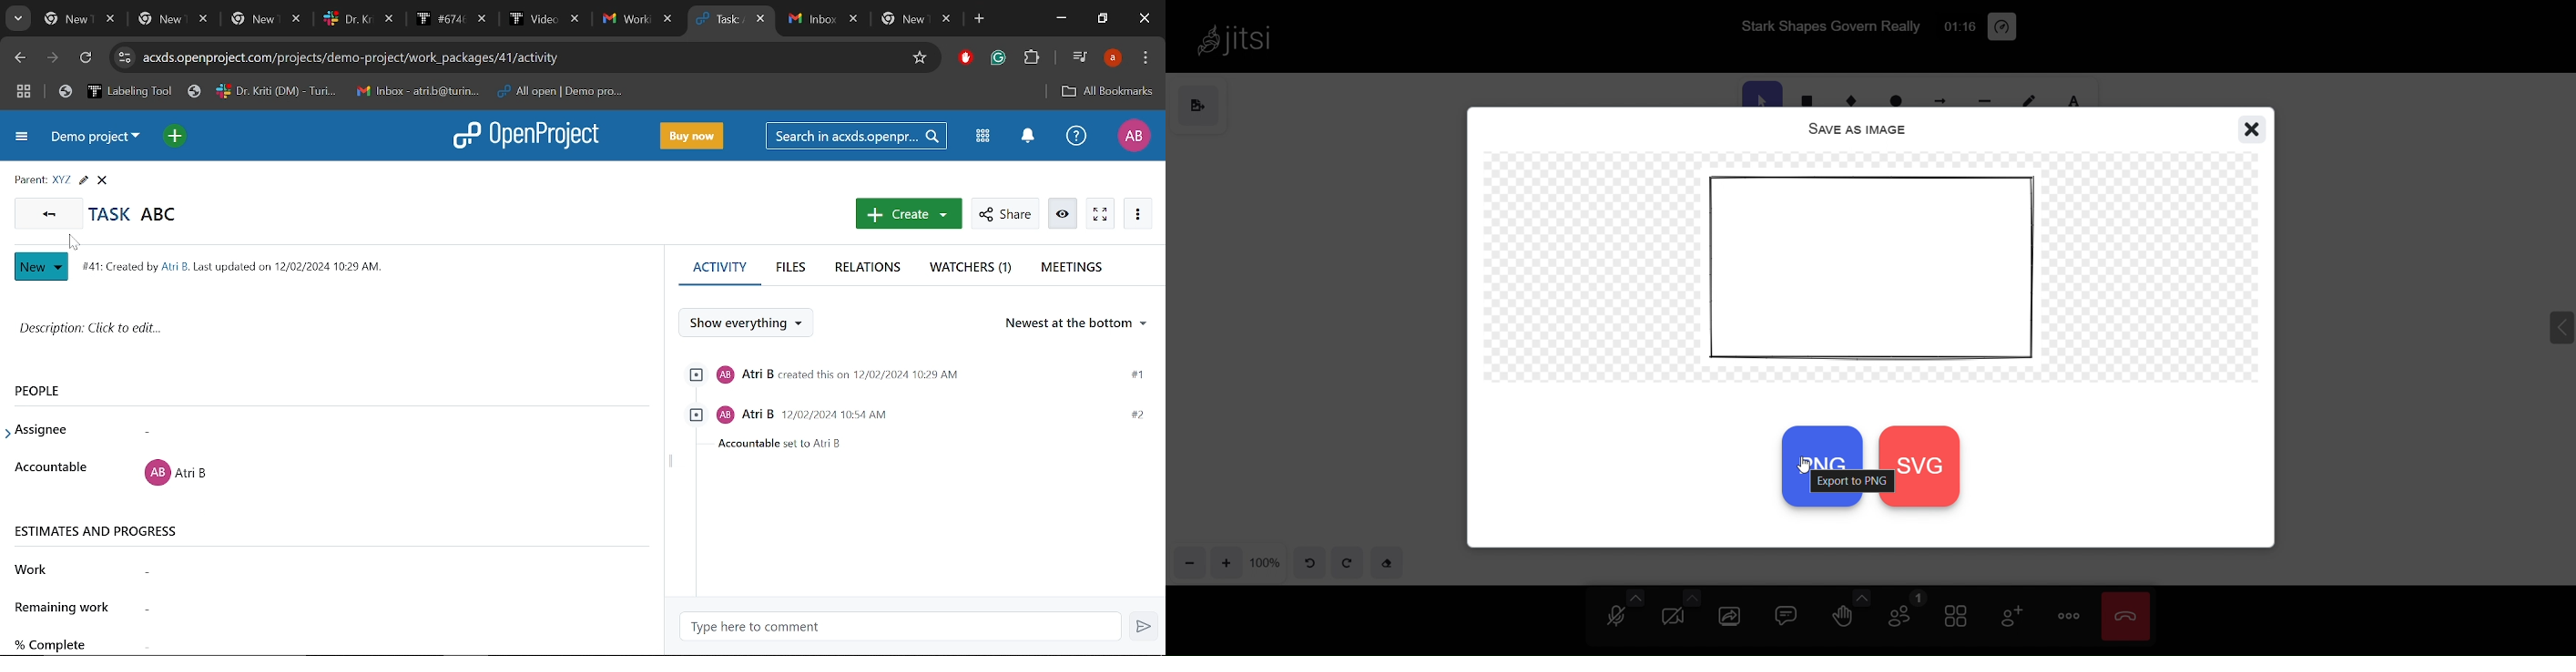 Image resolution: width=2576 pixels, height=672 pixels. What do you see at coordinates (1729, 616) in the screenshot?
I see `share screen` at bounding box center [1729, 616].